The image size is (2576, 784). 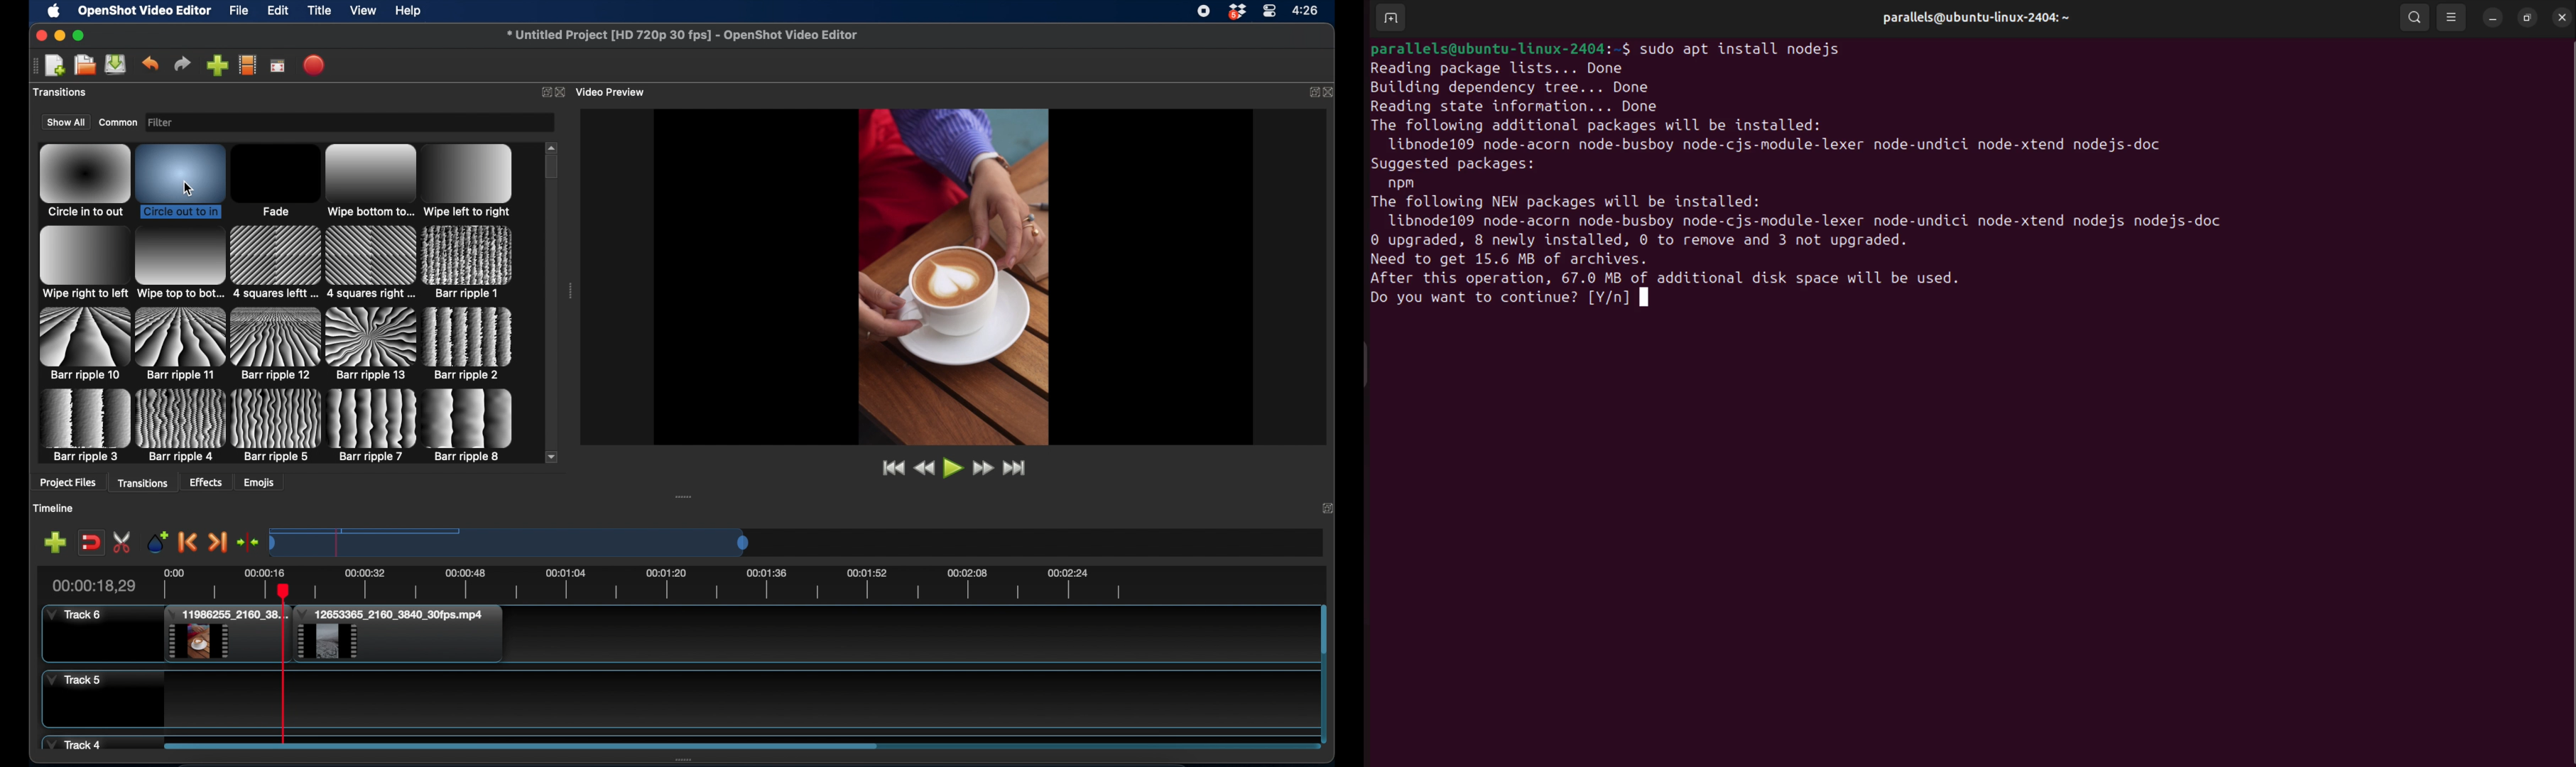 What do you see at coordinates (470, 425) in the screenshot?
I see `transition` at bounding box center [470, 425].